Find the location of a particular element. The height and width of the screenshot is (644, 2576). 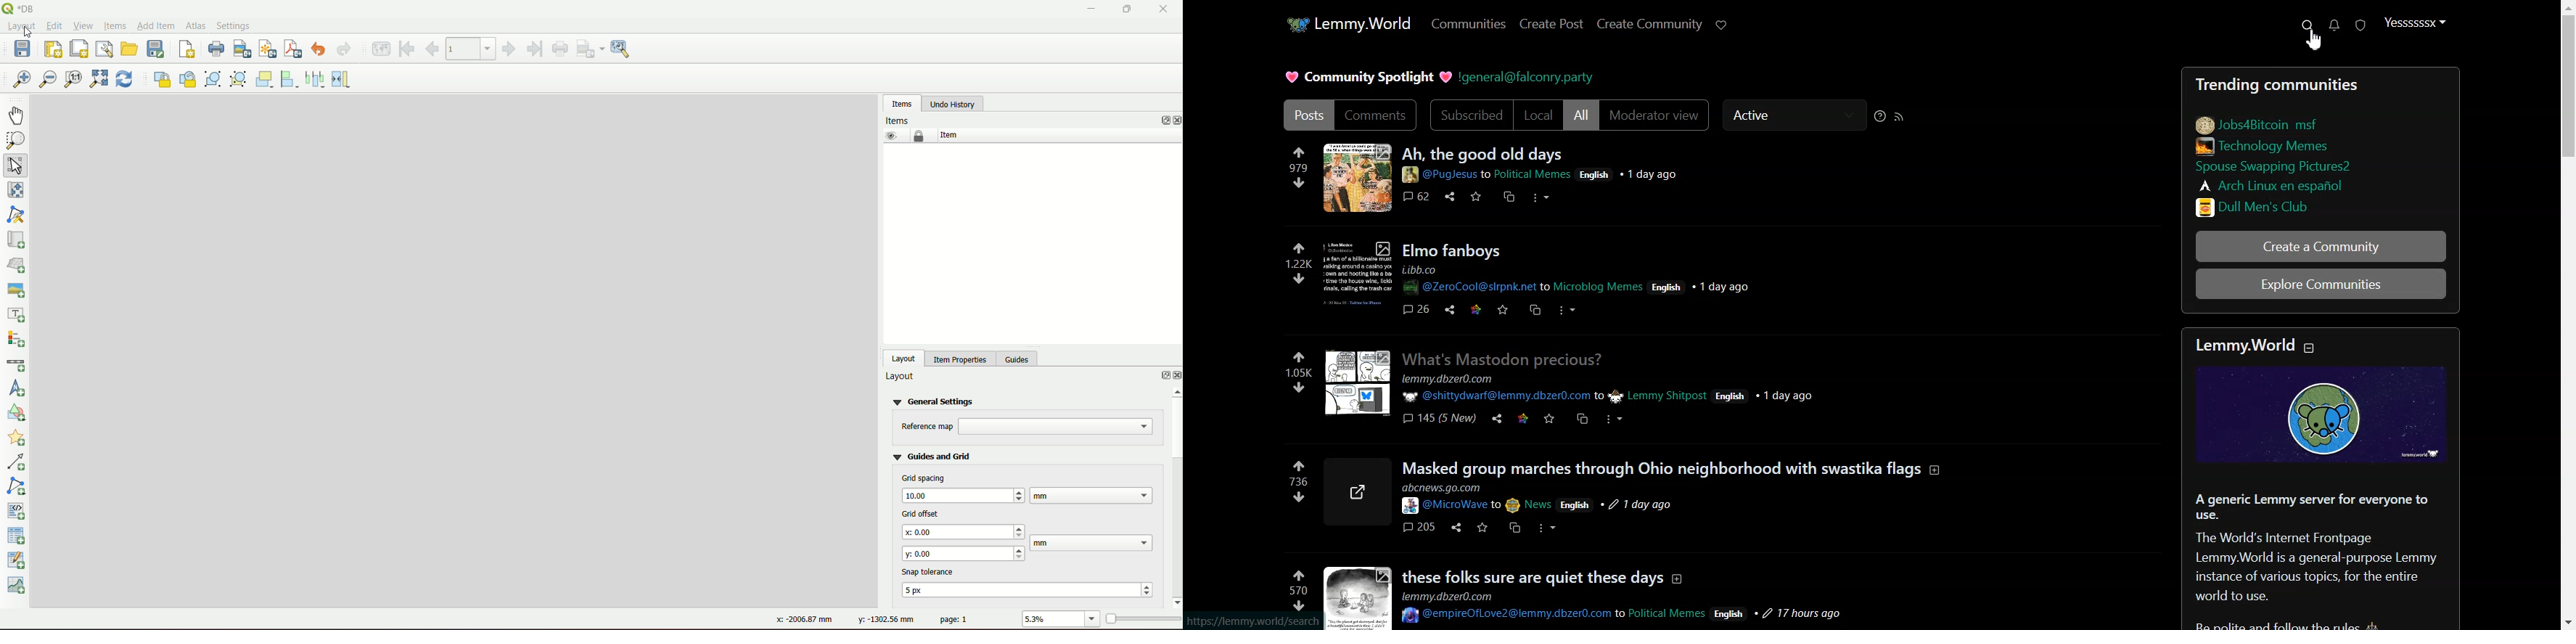

y: -1302.56 mm is located at coordinates (884, 620).